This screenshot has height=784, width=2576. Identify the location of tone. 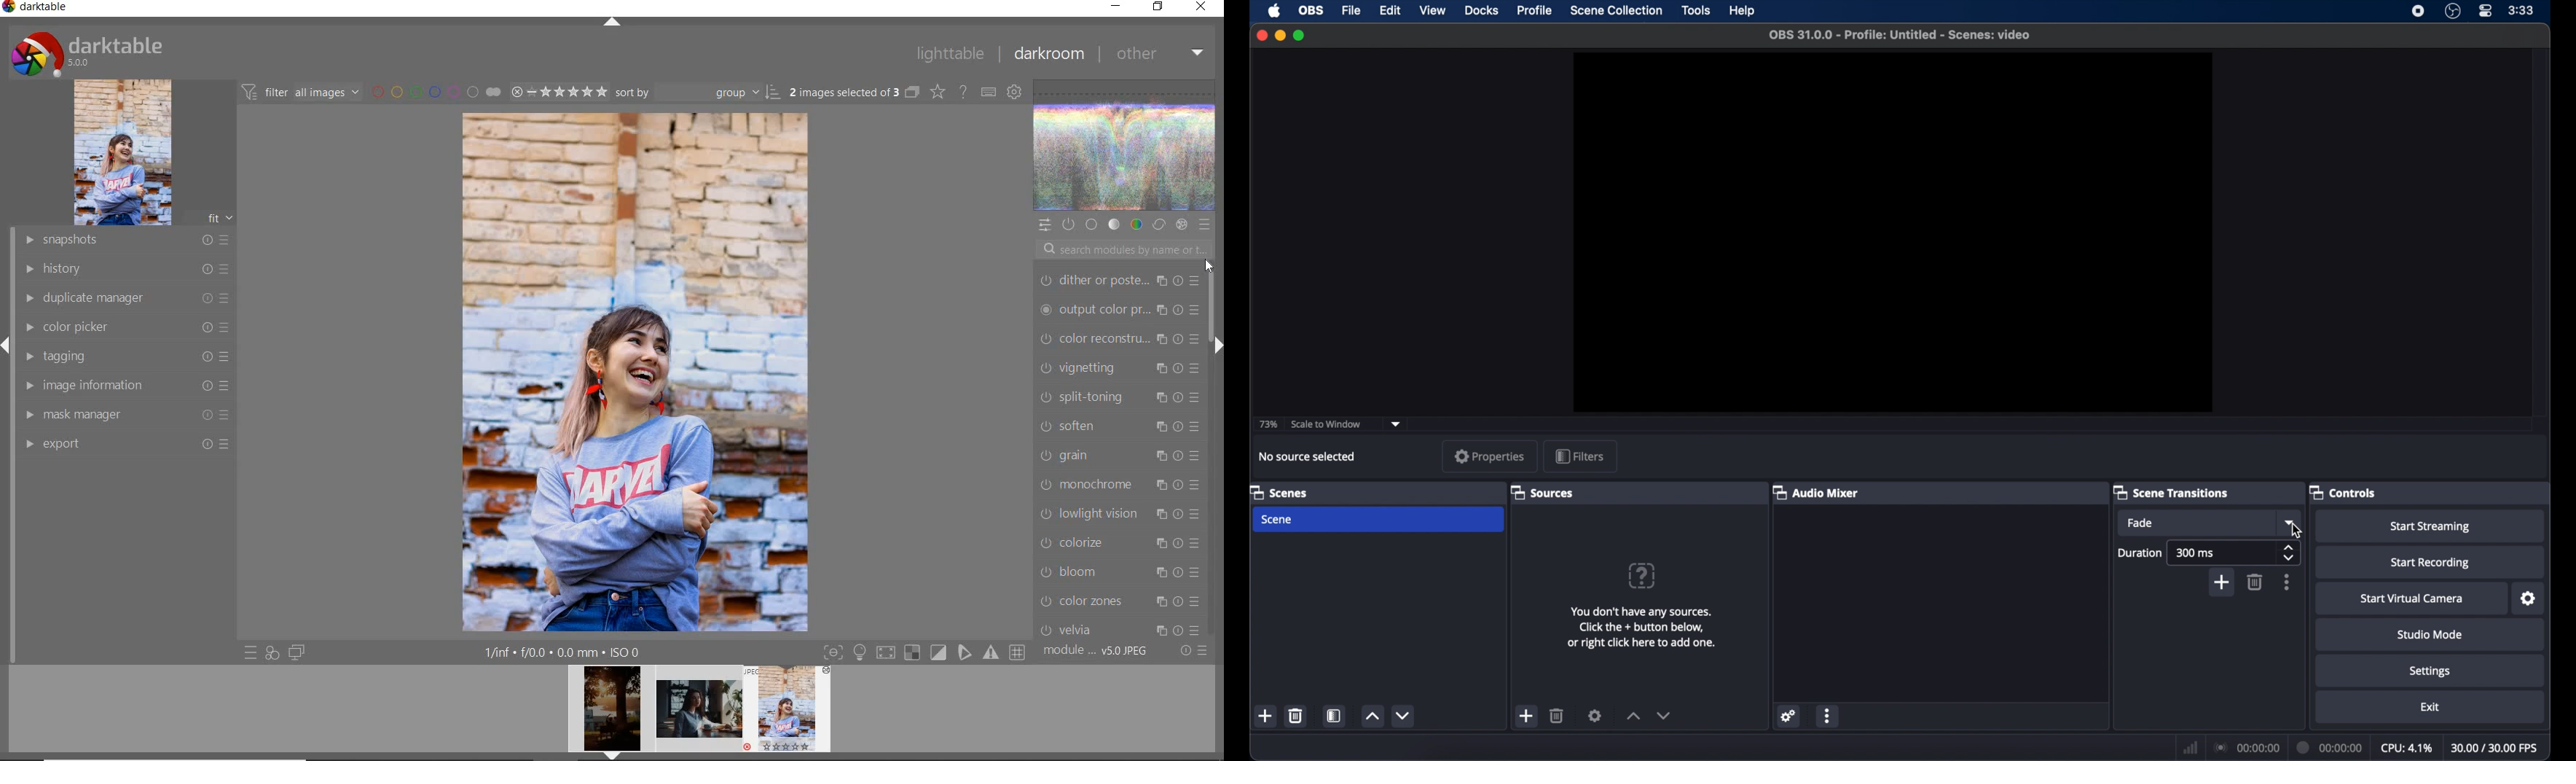
(1115, 225).